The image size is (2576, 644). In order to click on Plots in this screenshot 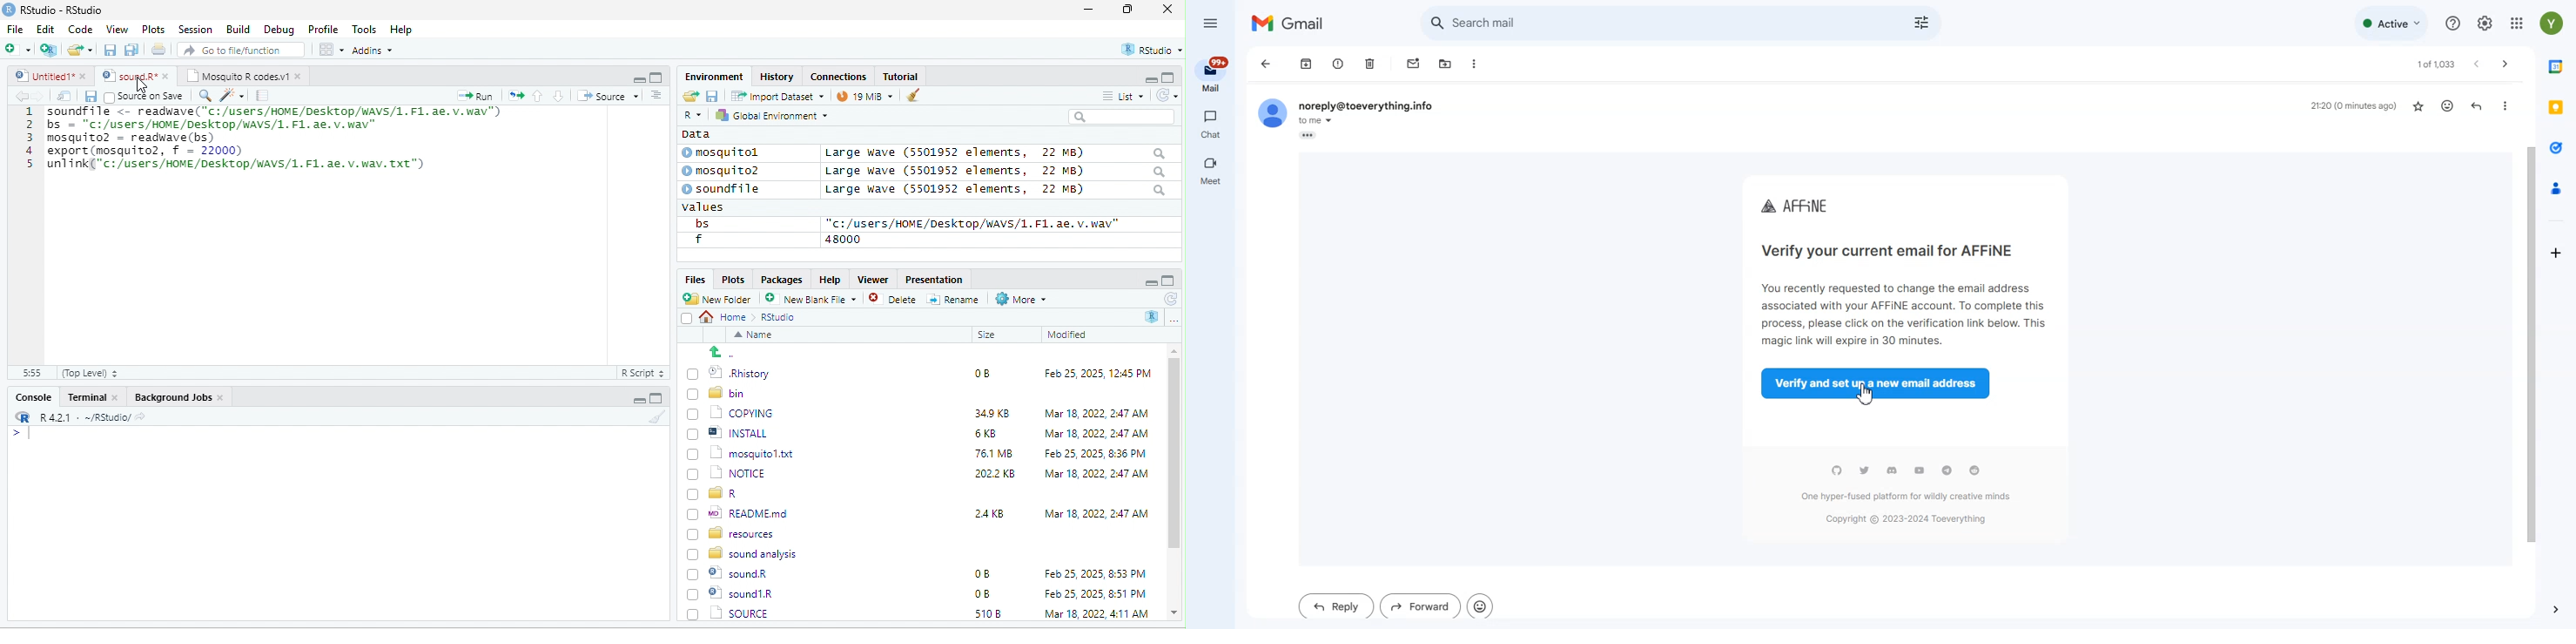, I will do `click(154, 29)`.